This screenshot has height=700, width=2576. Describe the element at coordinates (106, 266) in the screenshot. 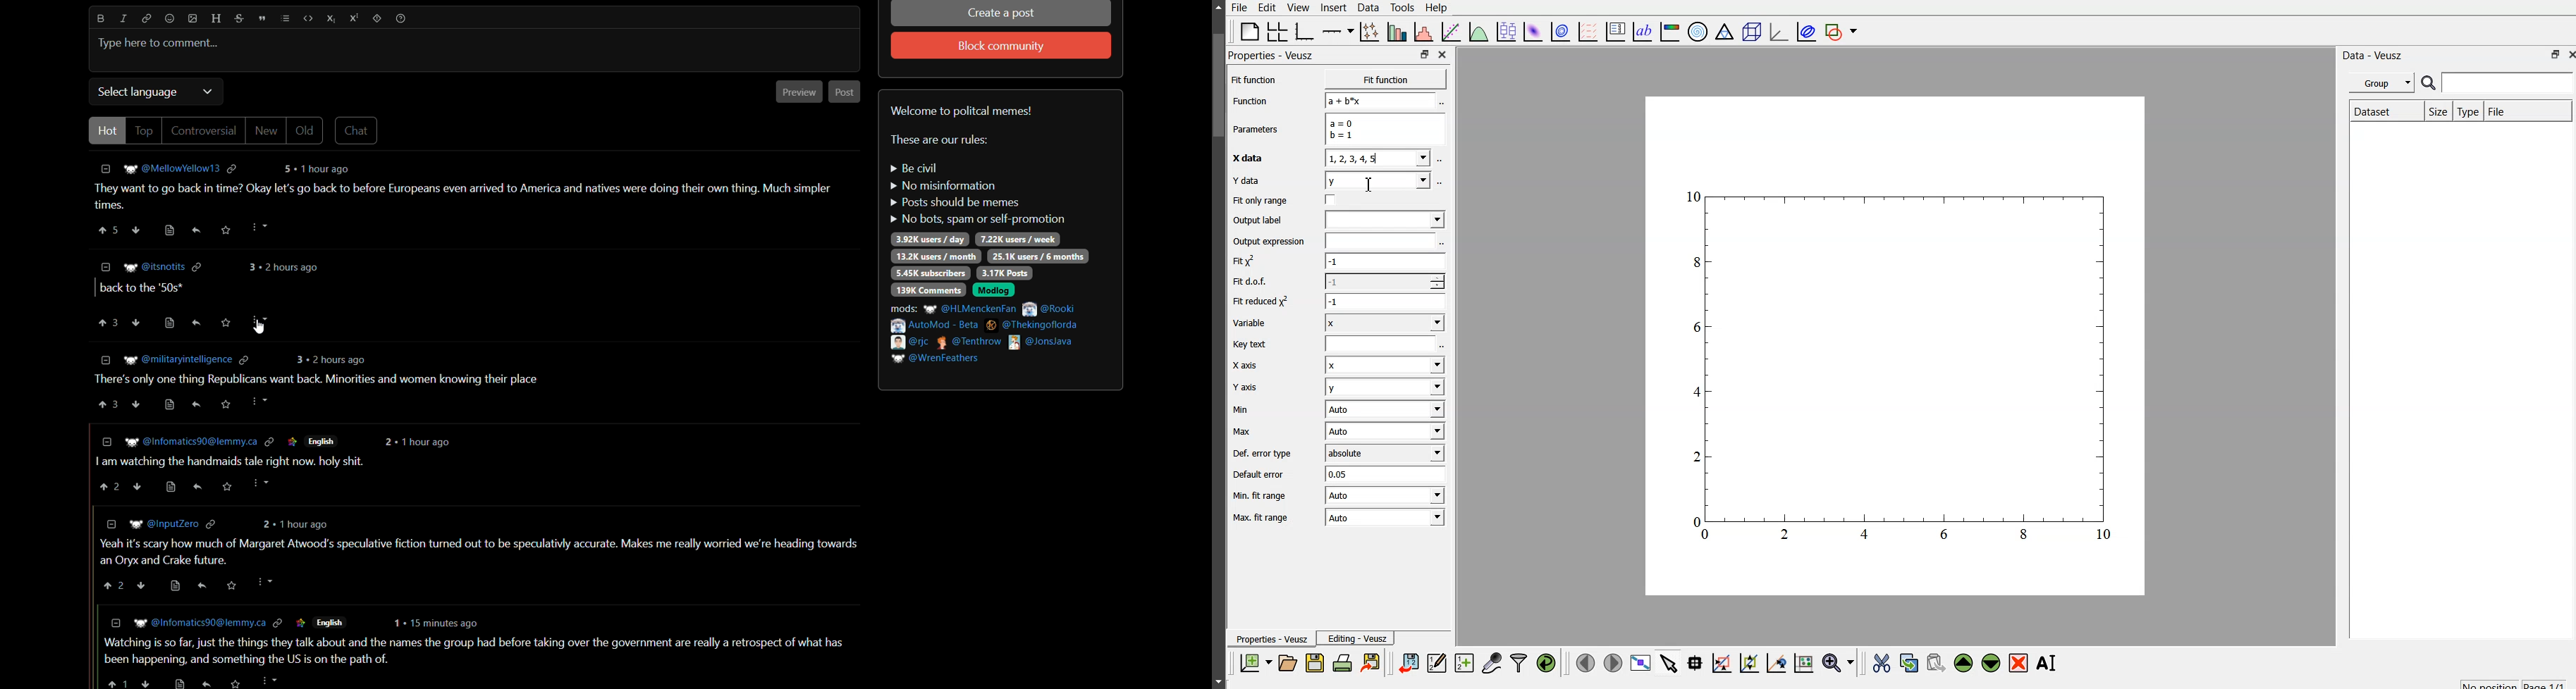

I see `less information` at that location.